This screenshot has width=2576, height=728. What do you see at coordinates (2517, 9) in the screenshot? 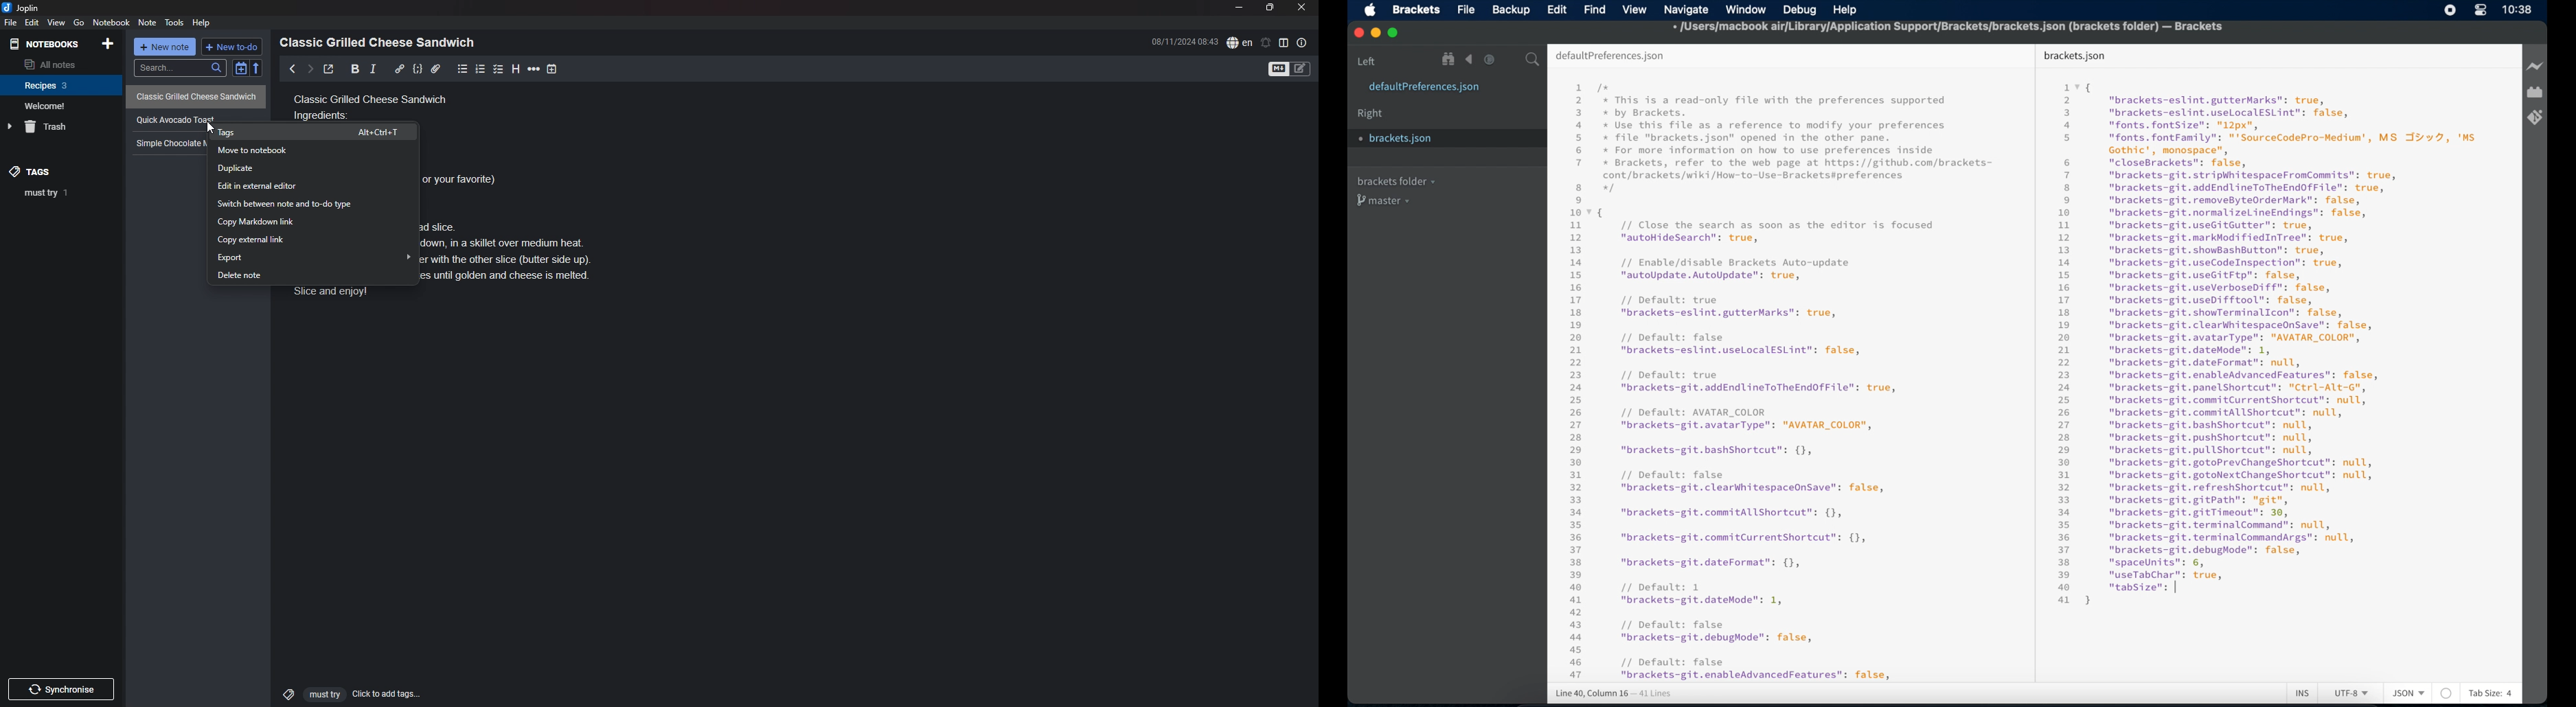
I see `time` at bounding box center [2517, 9].